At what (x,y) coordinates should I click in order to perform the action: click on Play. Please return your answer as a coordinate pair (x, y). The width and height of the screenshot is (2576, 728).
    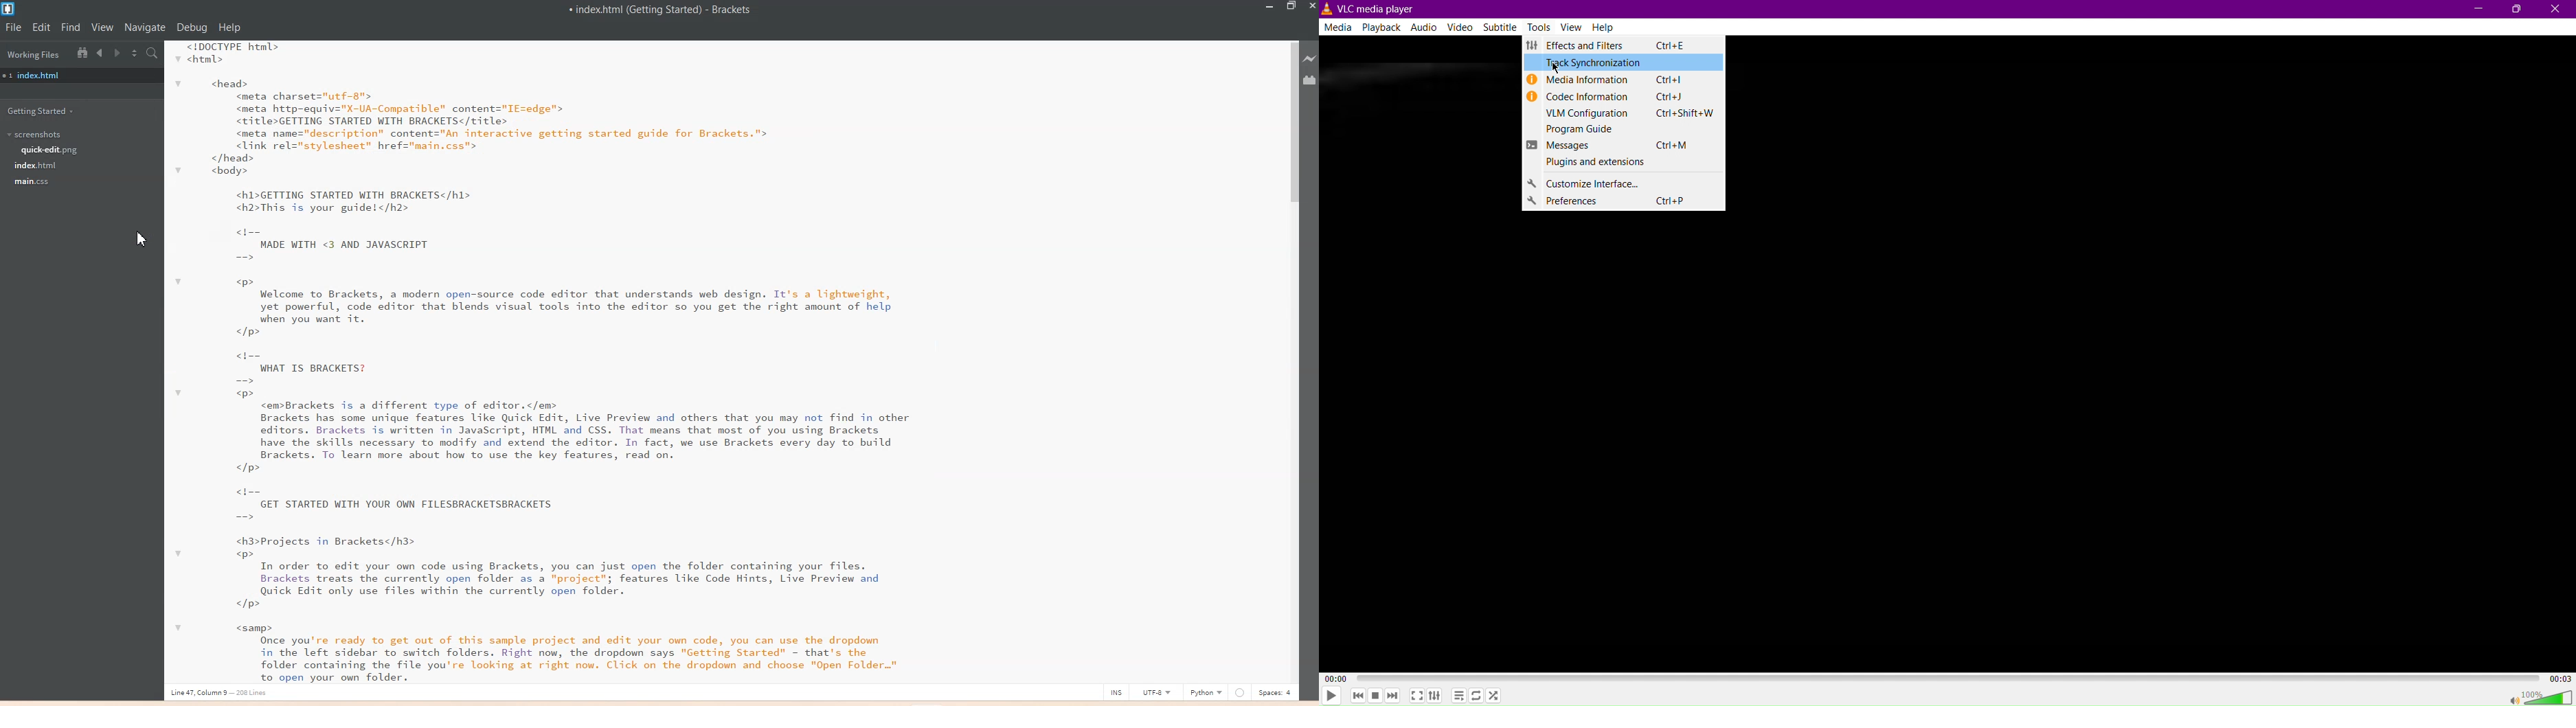
    Looking at the image, I should click on (1333, 696).